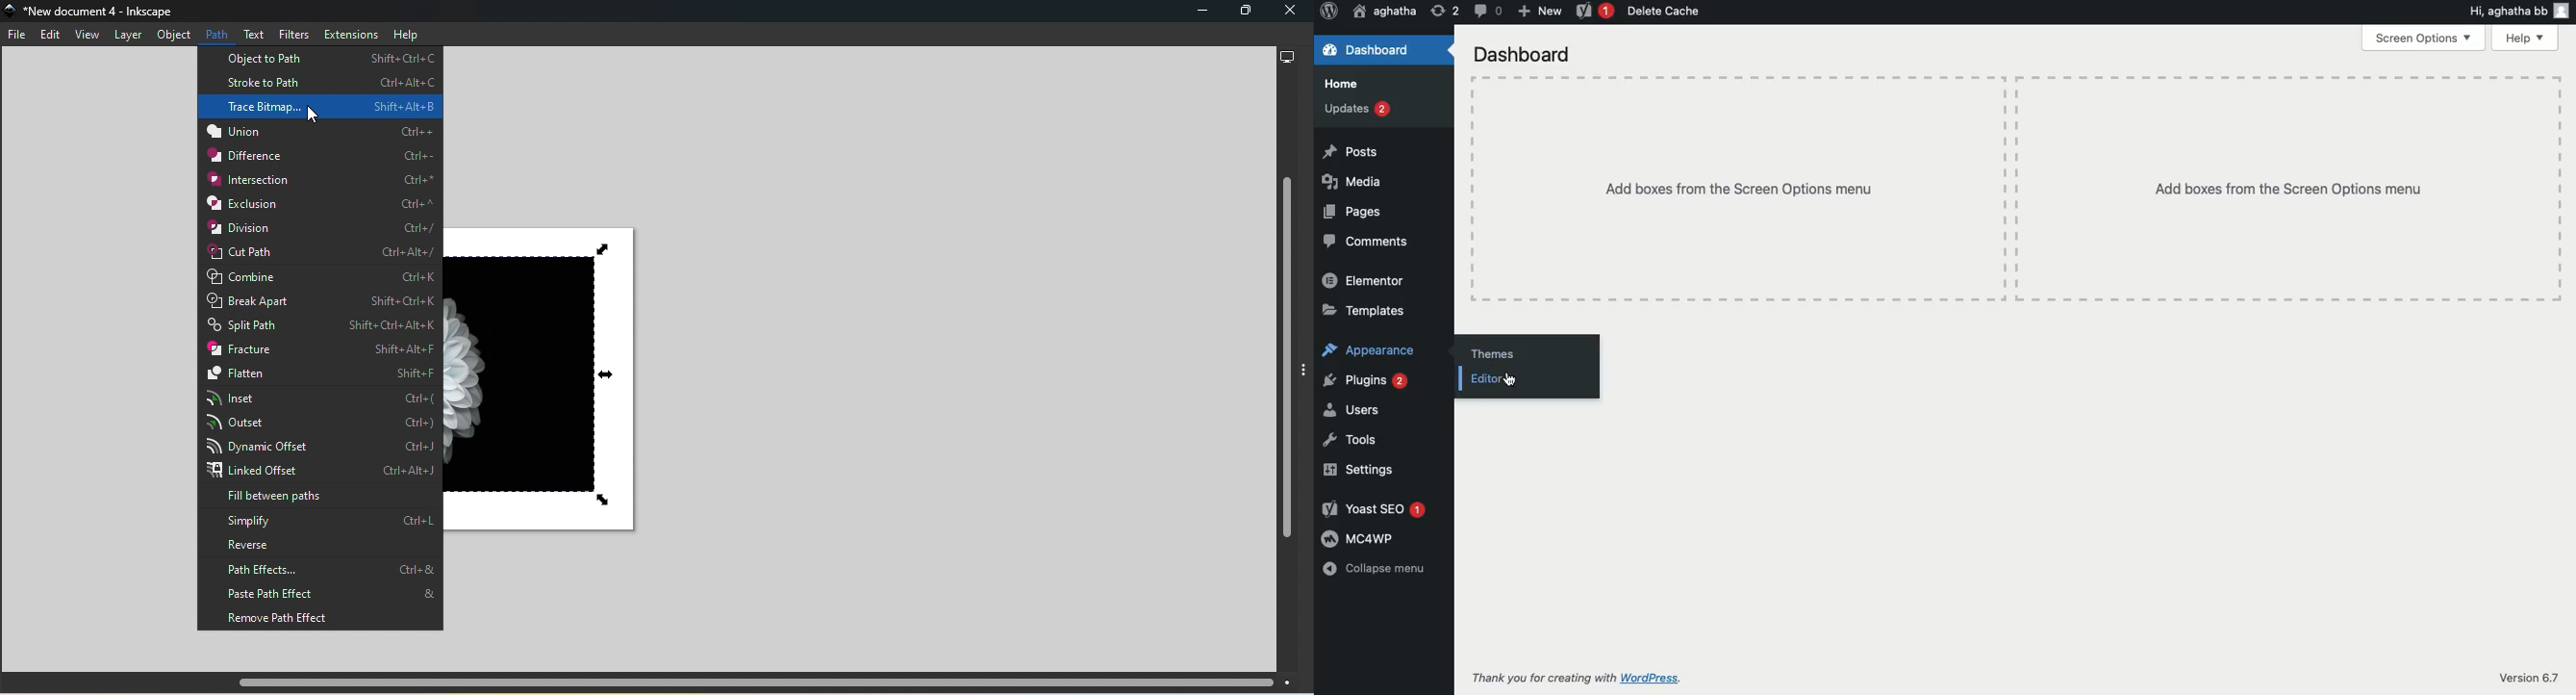  Describe the element at coordinates (321, 348) in the screenshot. I see `Fracture ` at that location.